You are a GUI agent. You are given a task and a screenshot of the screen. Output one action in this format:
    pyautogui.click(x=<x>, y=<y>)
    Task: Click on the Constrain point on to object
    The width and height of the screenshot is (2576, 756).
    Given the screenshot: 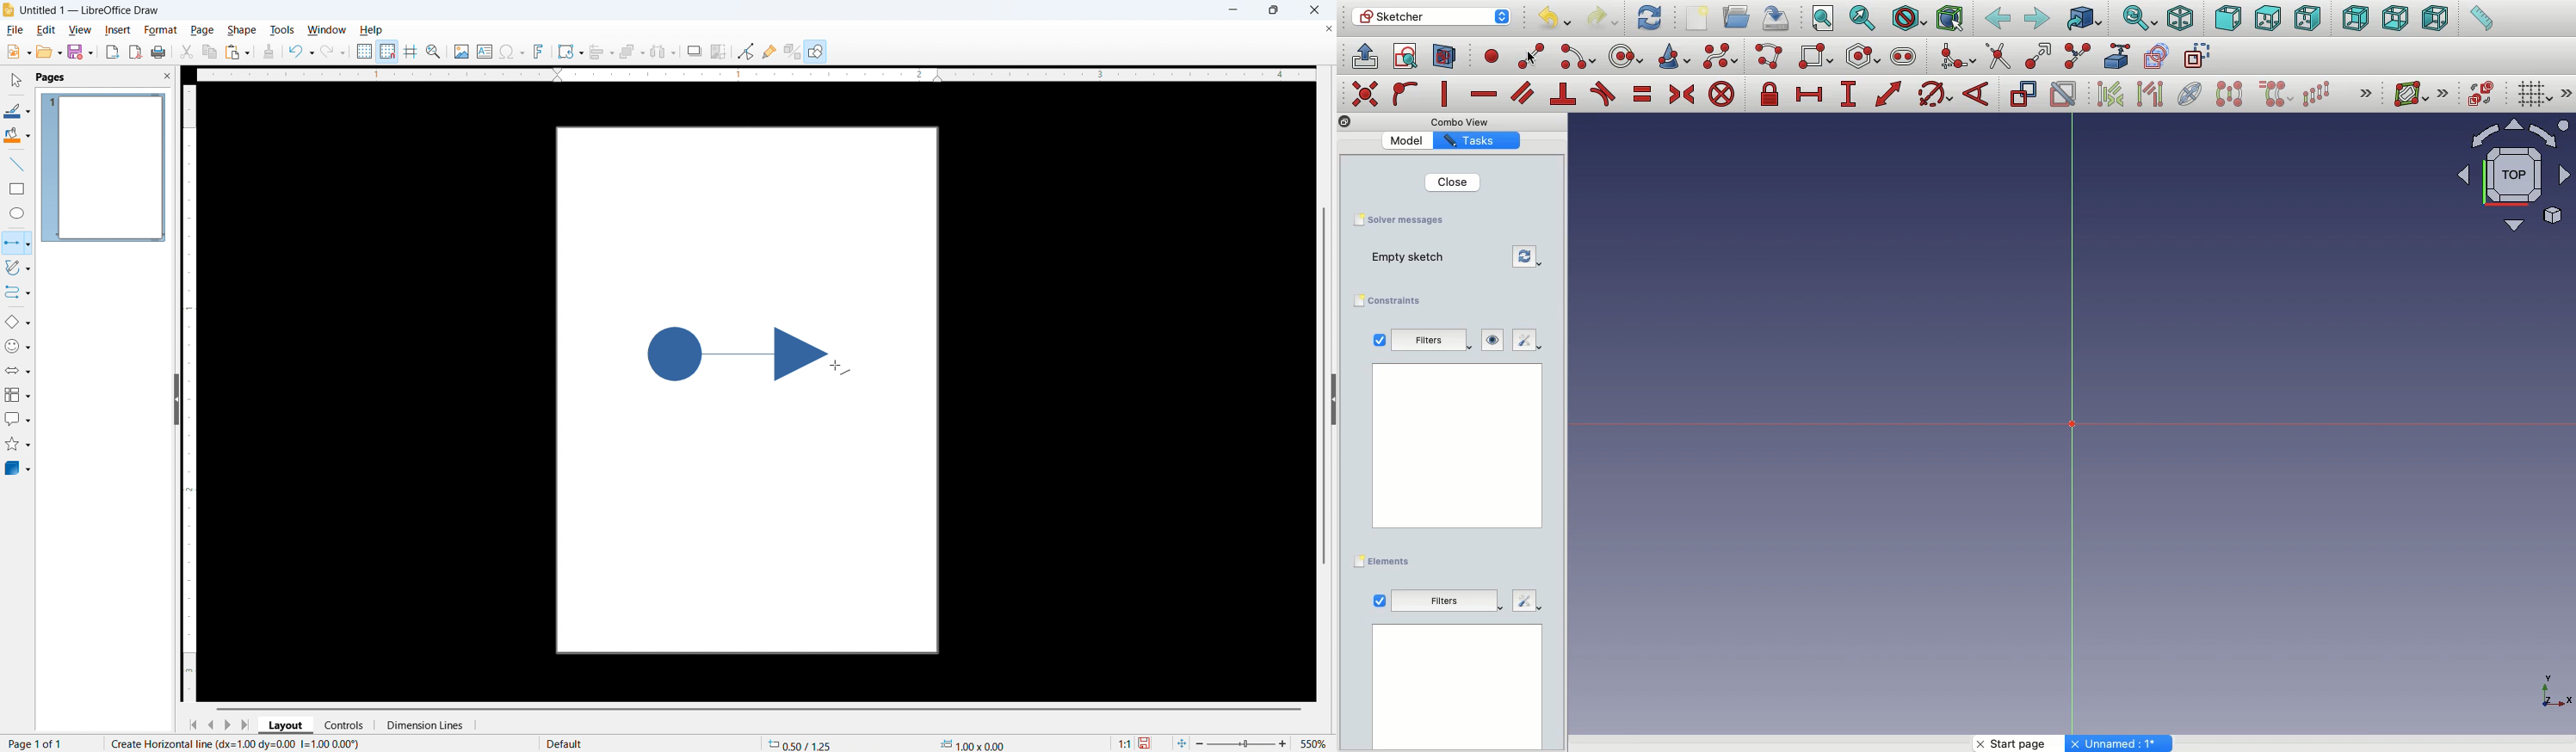 What is the action you would take?
    pyautogui.click(x=1405, y=96)
    